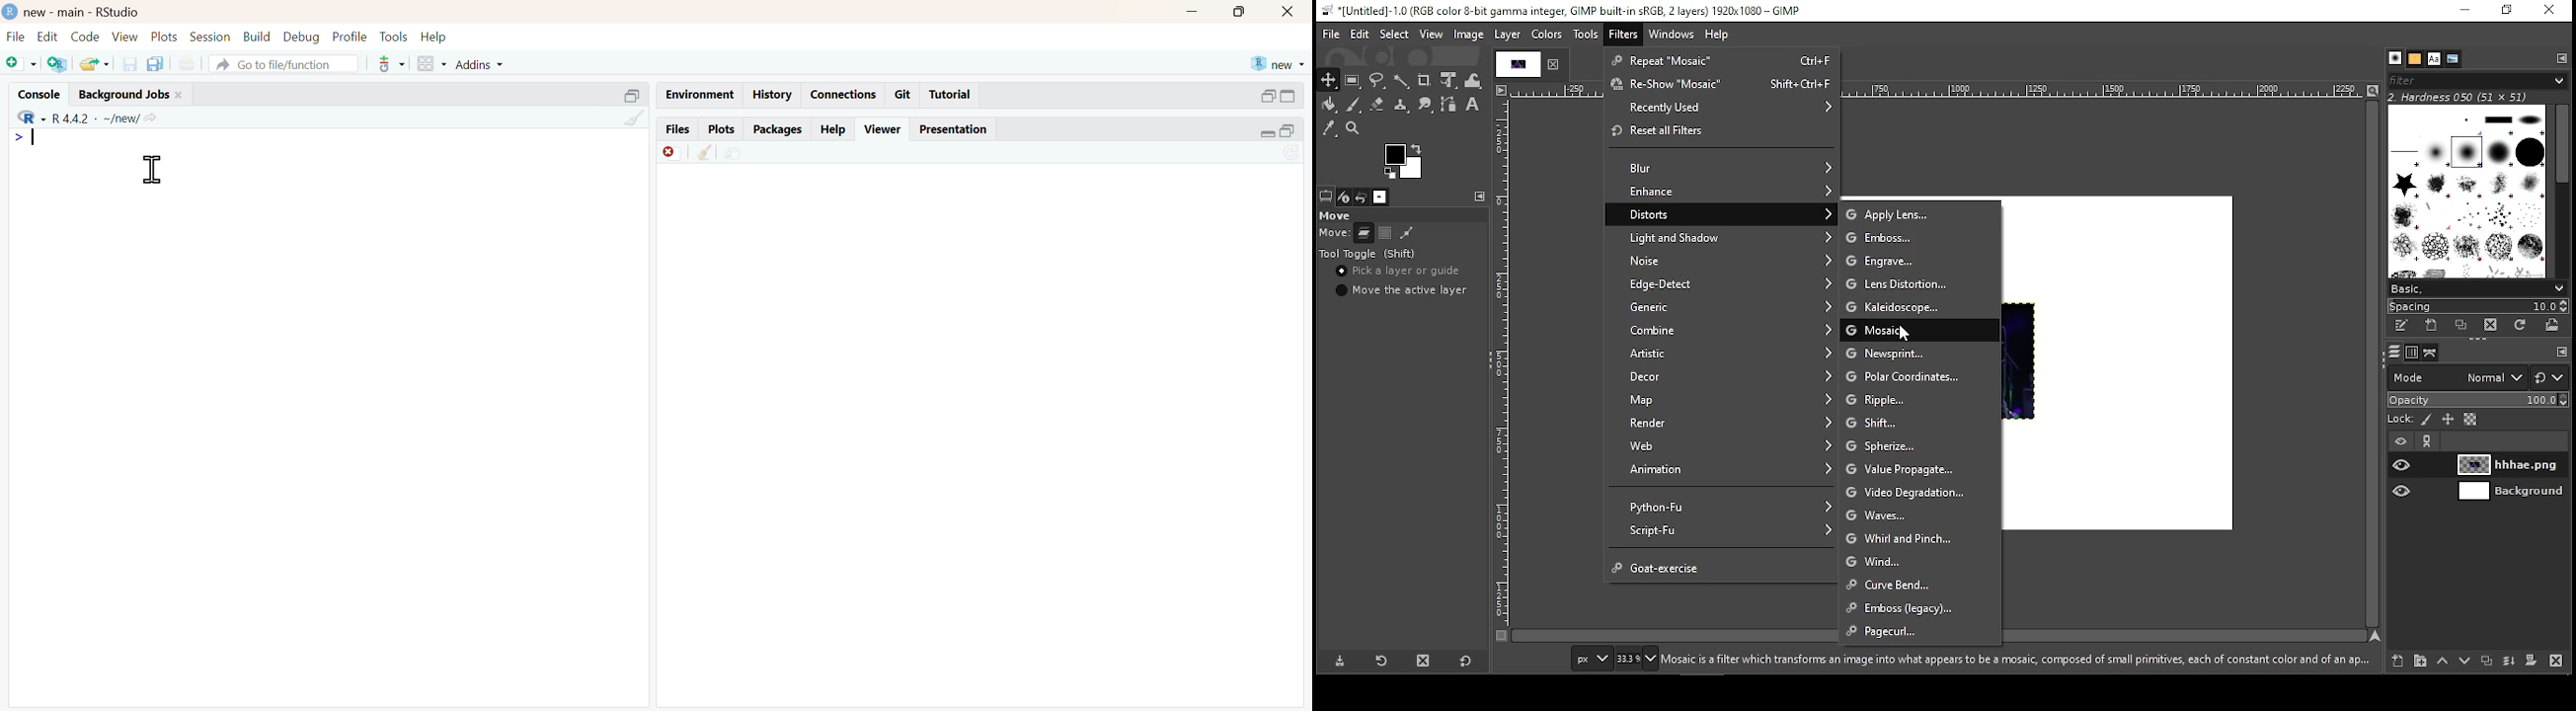 This screenshot has width=2576, height=728. What do you see at coordinates (1329, 129) in the screenshot?
I see `color picker tool` at bounding box center [1329, 129].